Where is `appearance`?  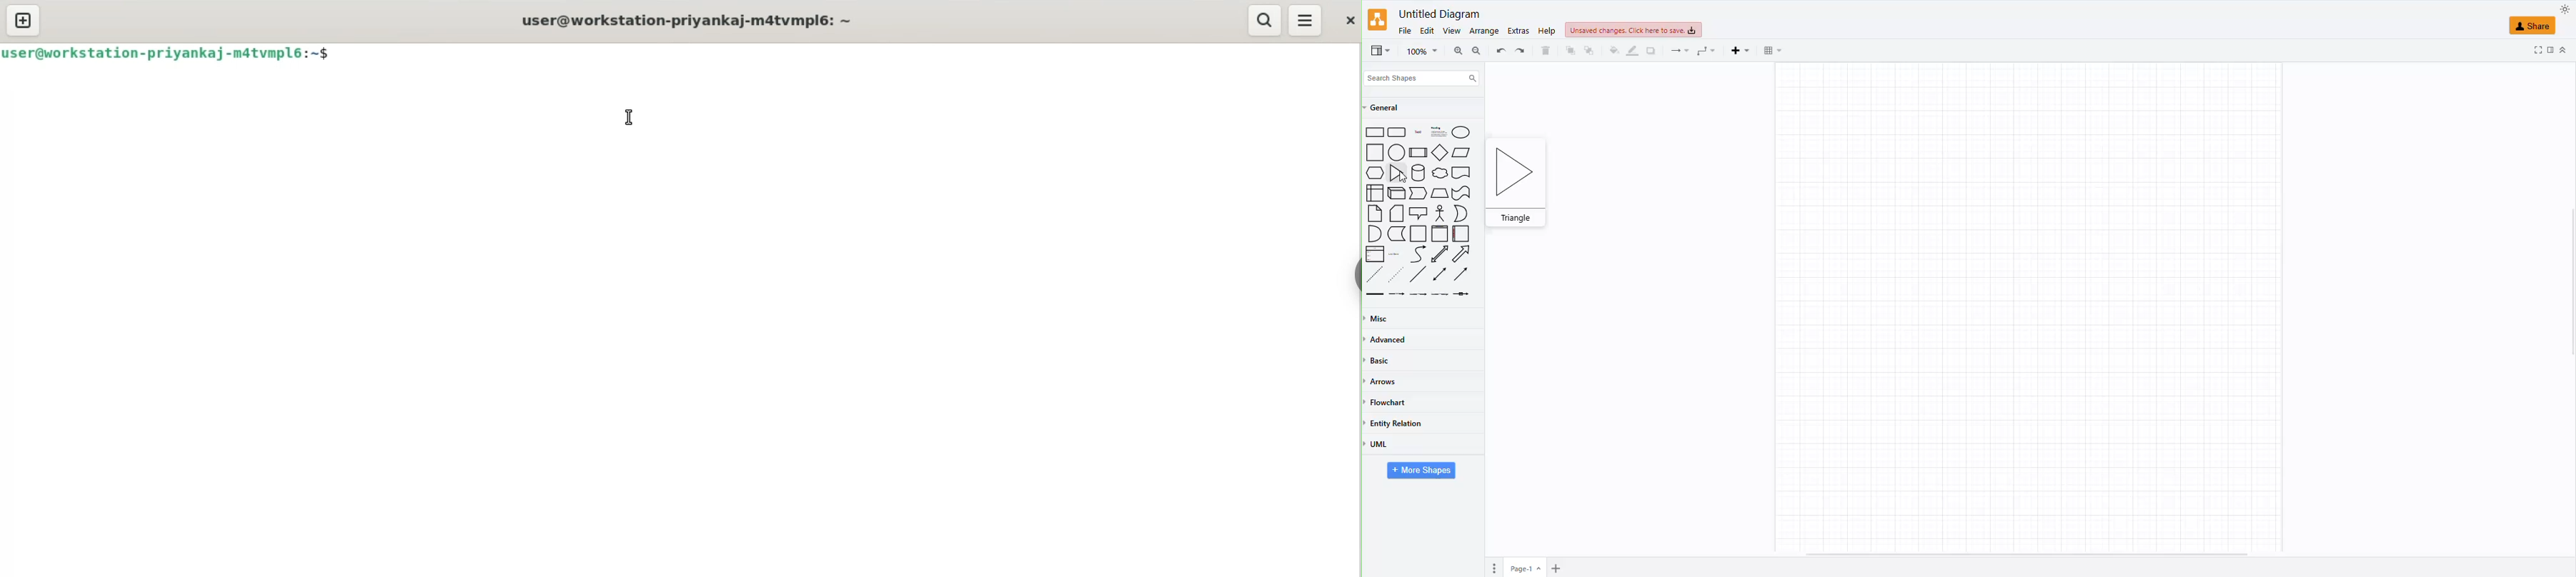 appearance is located at coordinates (2564, 10).